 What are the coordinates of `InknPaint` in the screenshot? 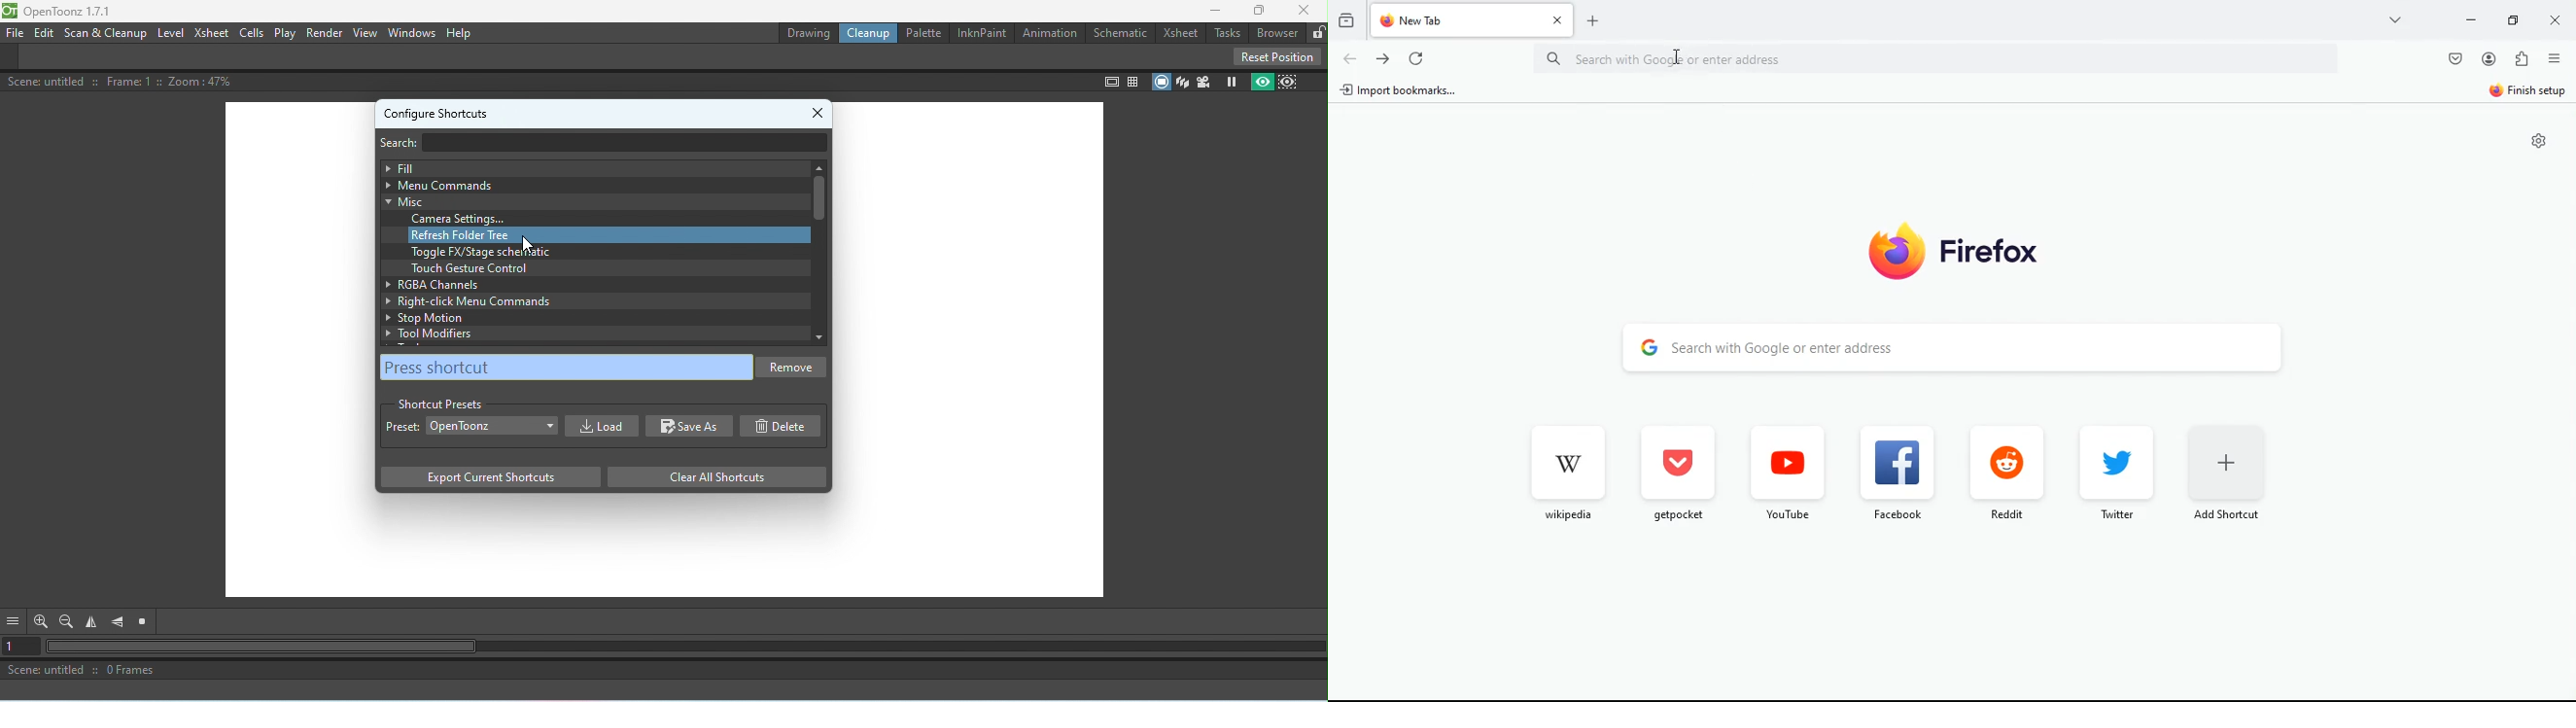 It's located at (980, 33).